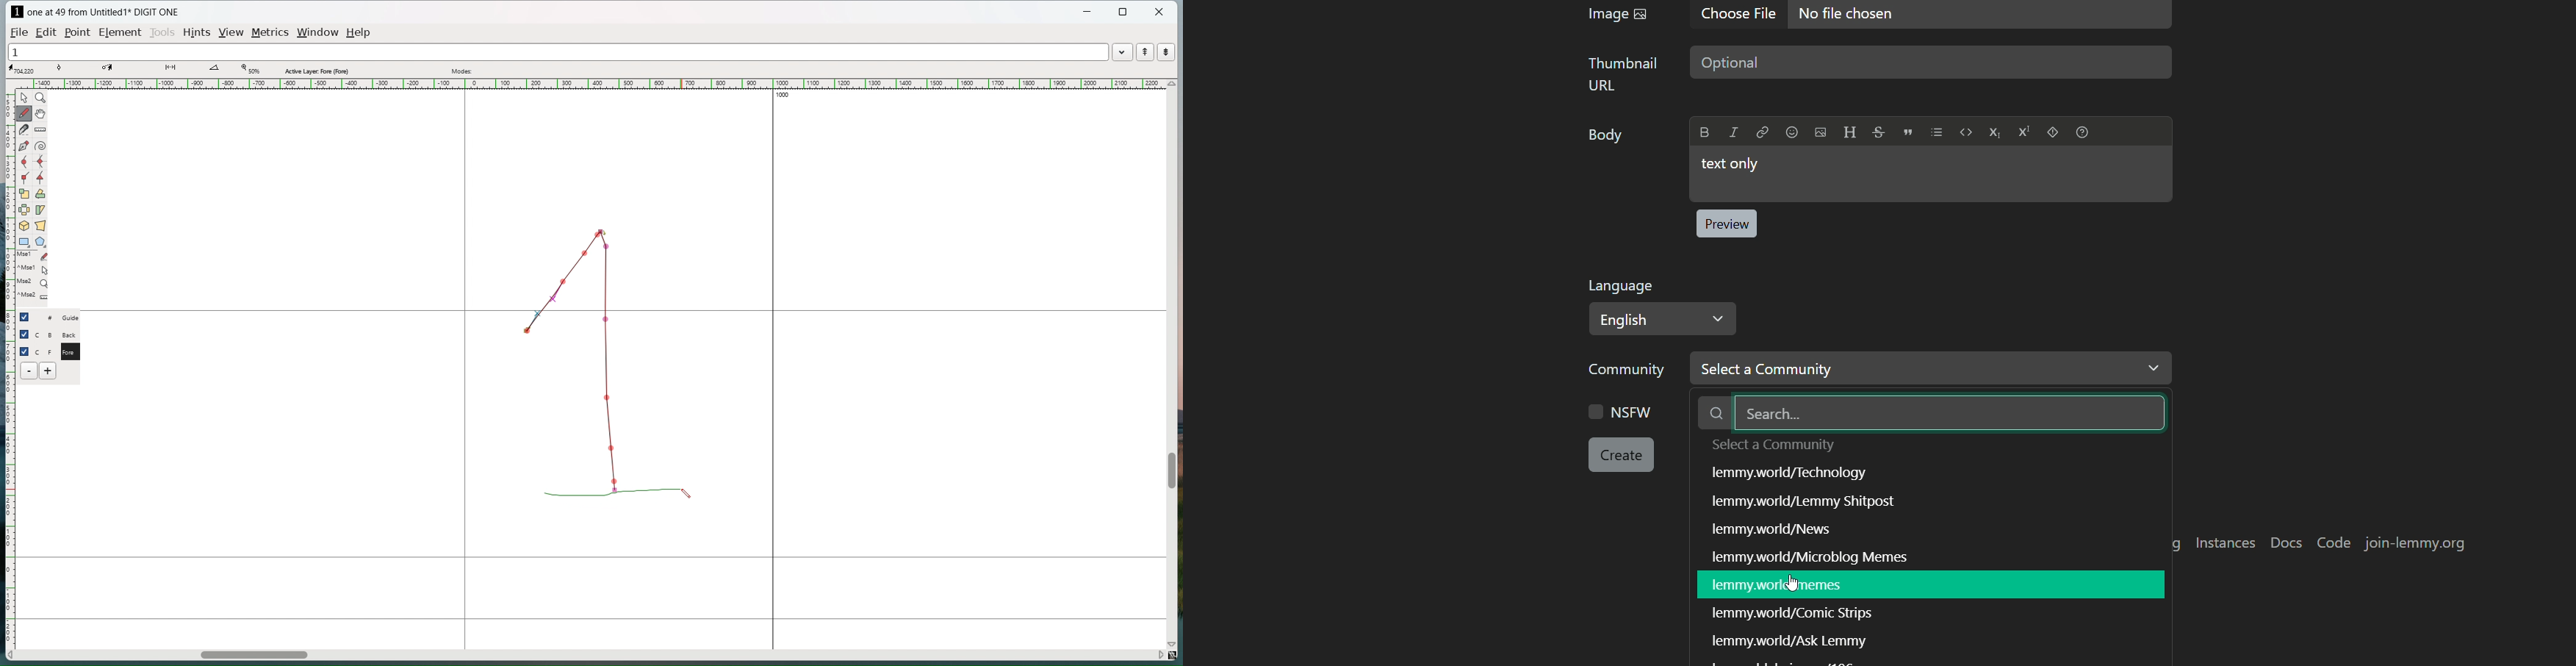 The width and height of the screenshot is (2576, 672). What do you see at coordinates (42, 113) in the screenshot?
I see `scroll by hand` at bounding box center [42, 113].